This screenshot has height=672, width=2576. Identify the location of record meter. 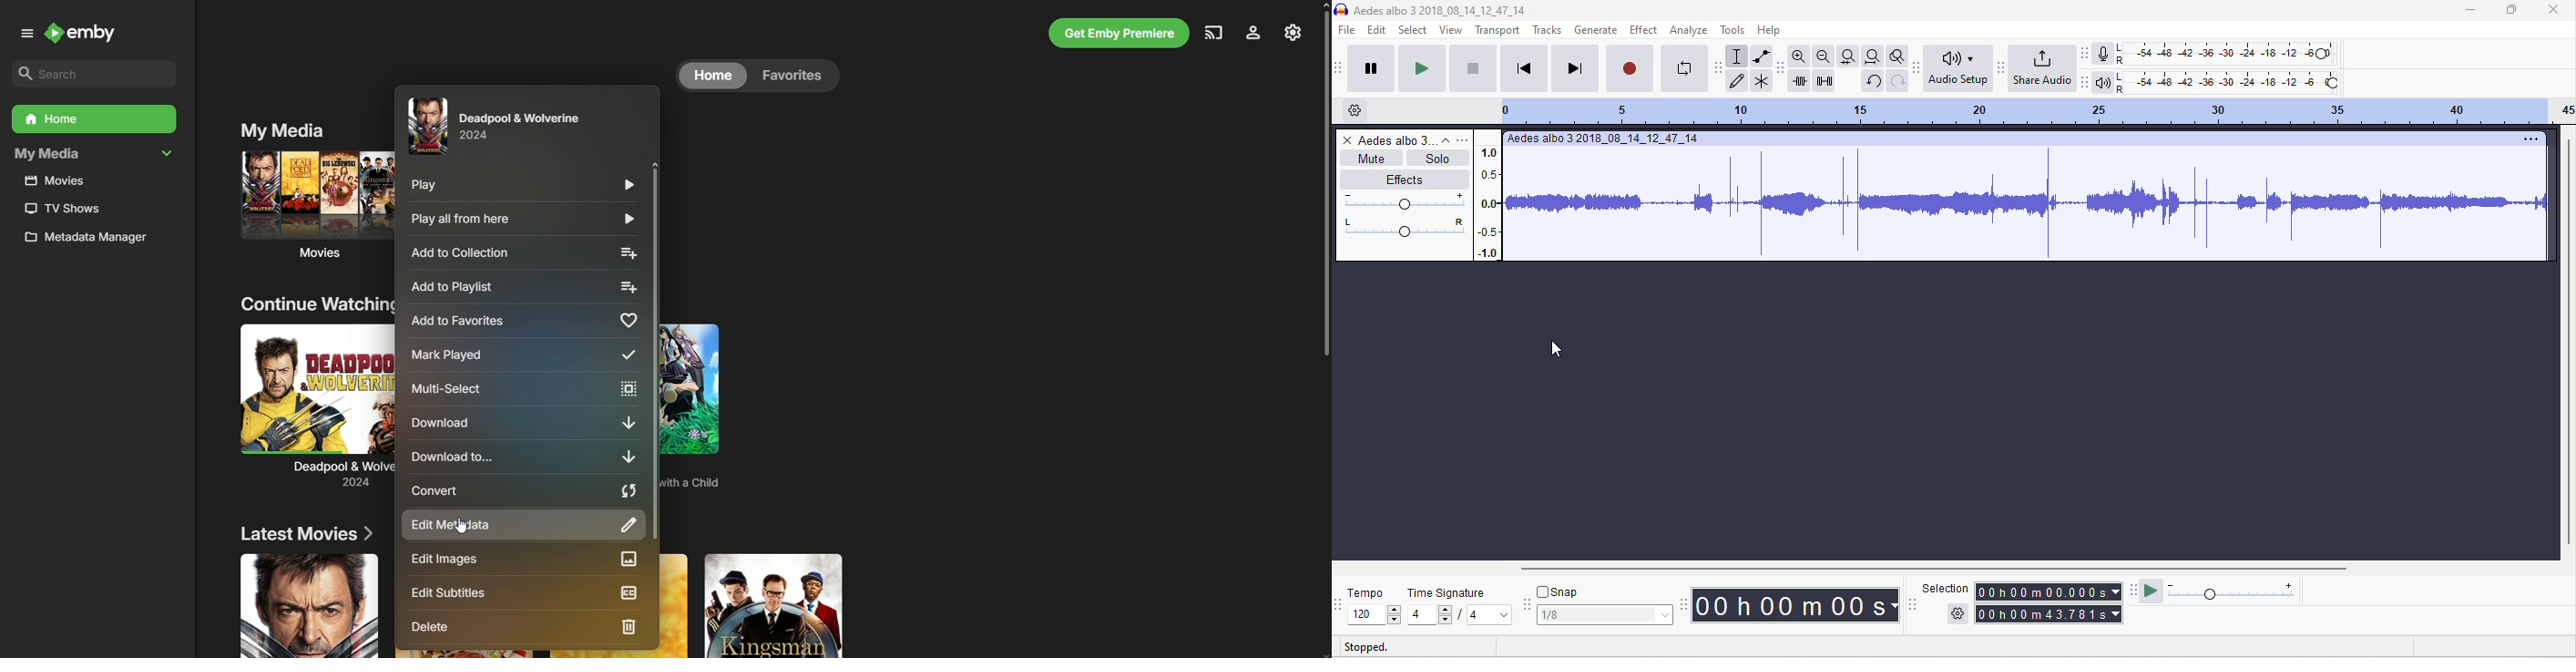
(2102, 54).